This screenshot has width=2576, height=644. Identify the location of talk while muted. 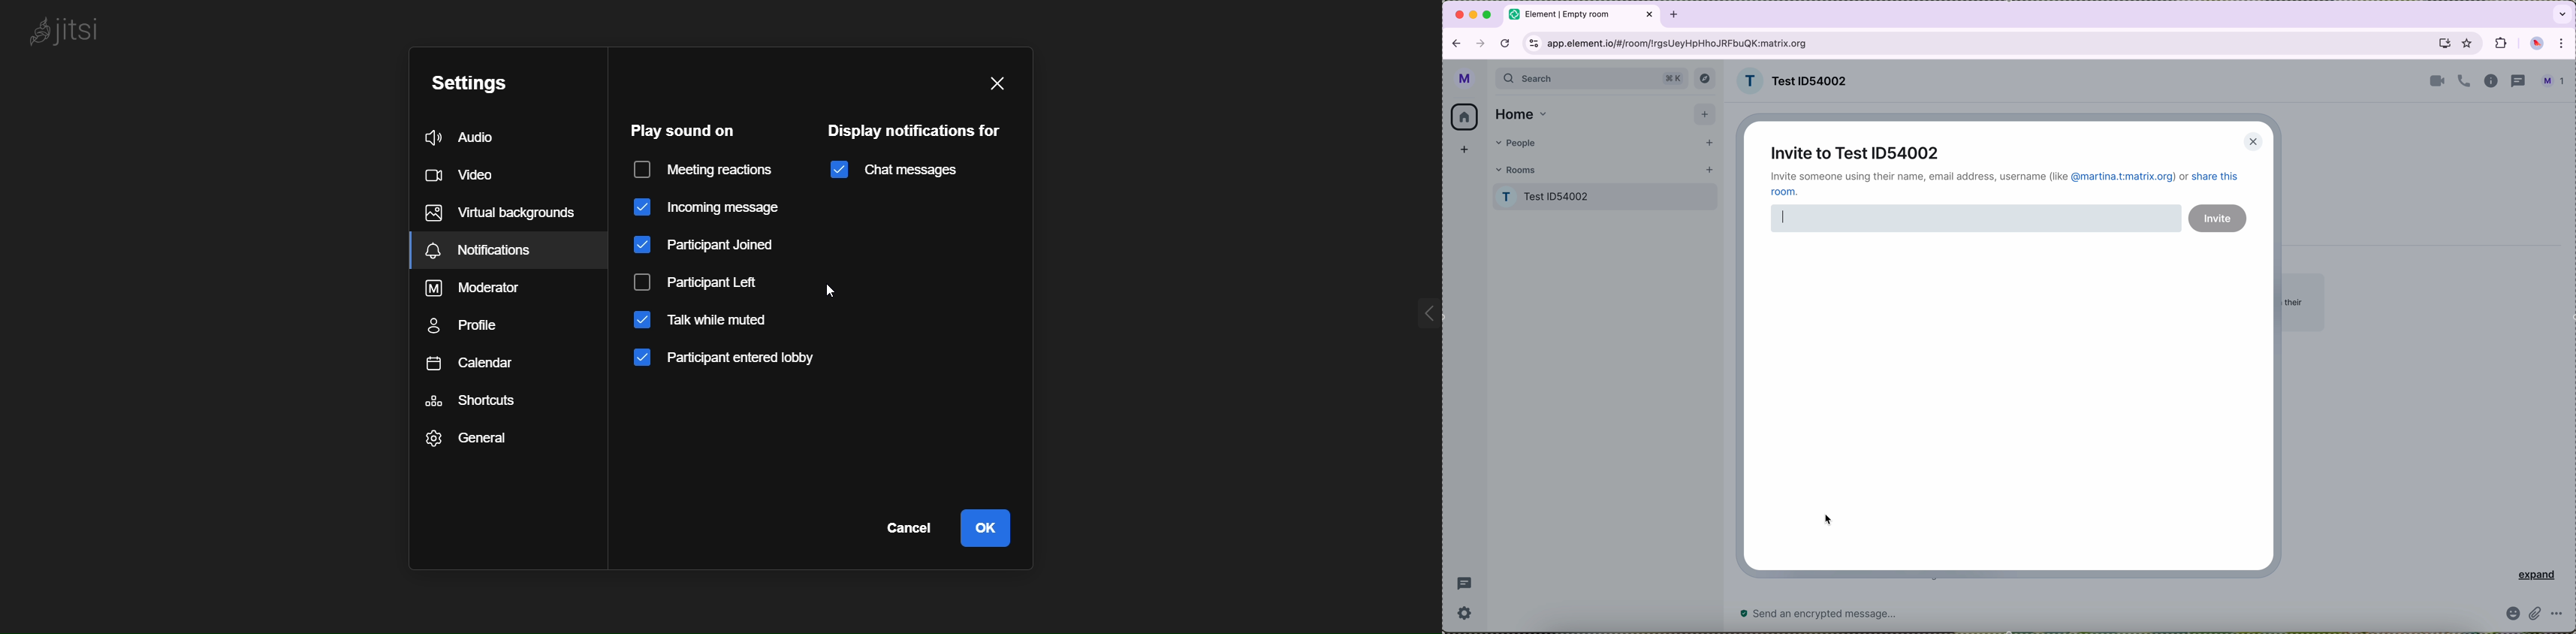
(710, 322).